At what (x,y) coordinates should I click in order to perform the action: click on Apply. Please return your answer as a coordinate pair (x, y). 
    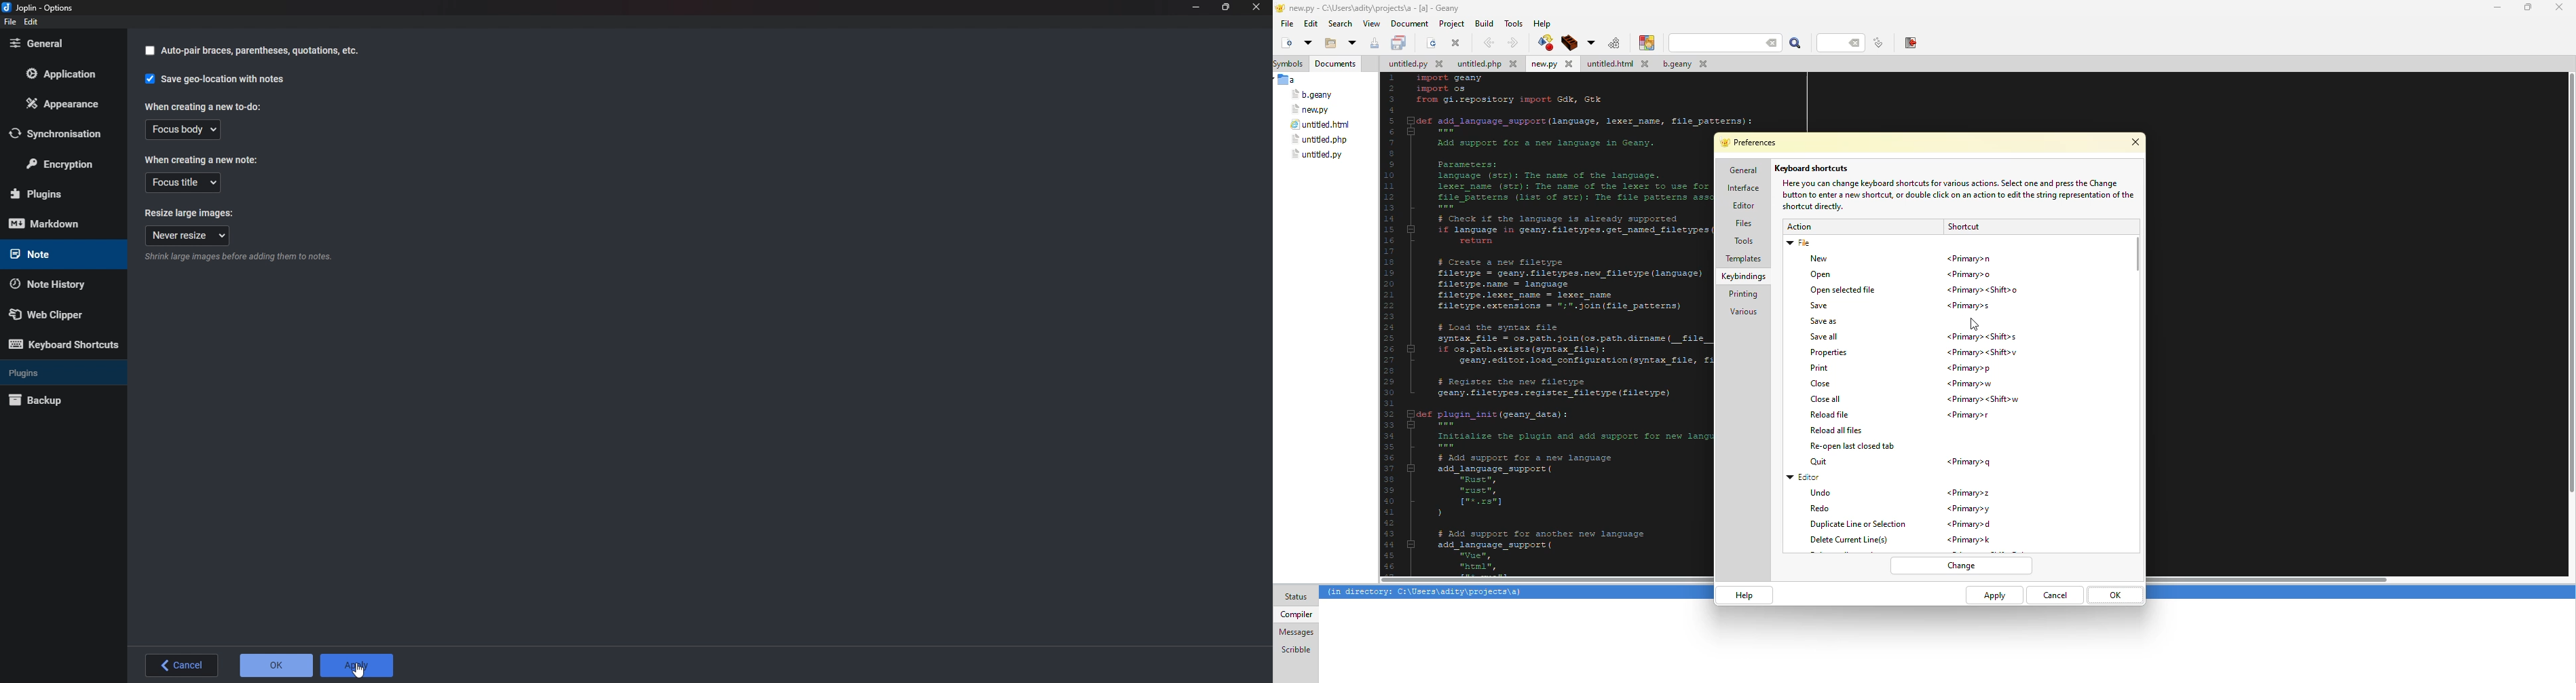
    Looking at the image, I should click on (355, 666).